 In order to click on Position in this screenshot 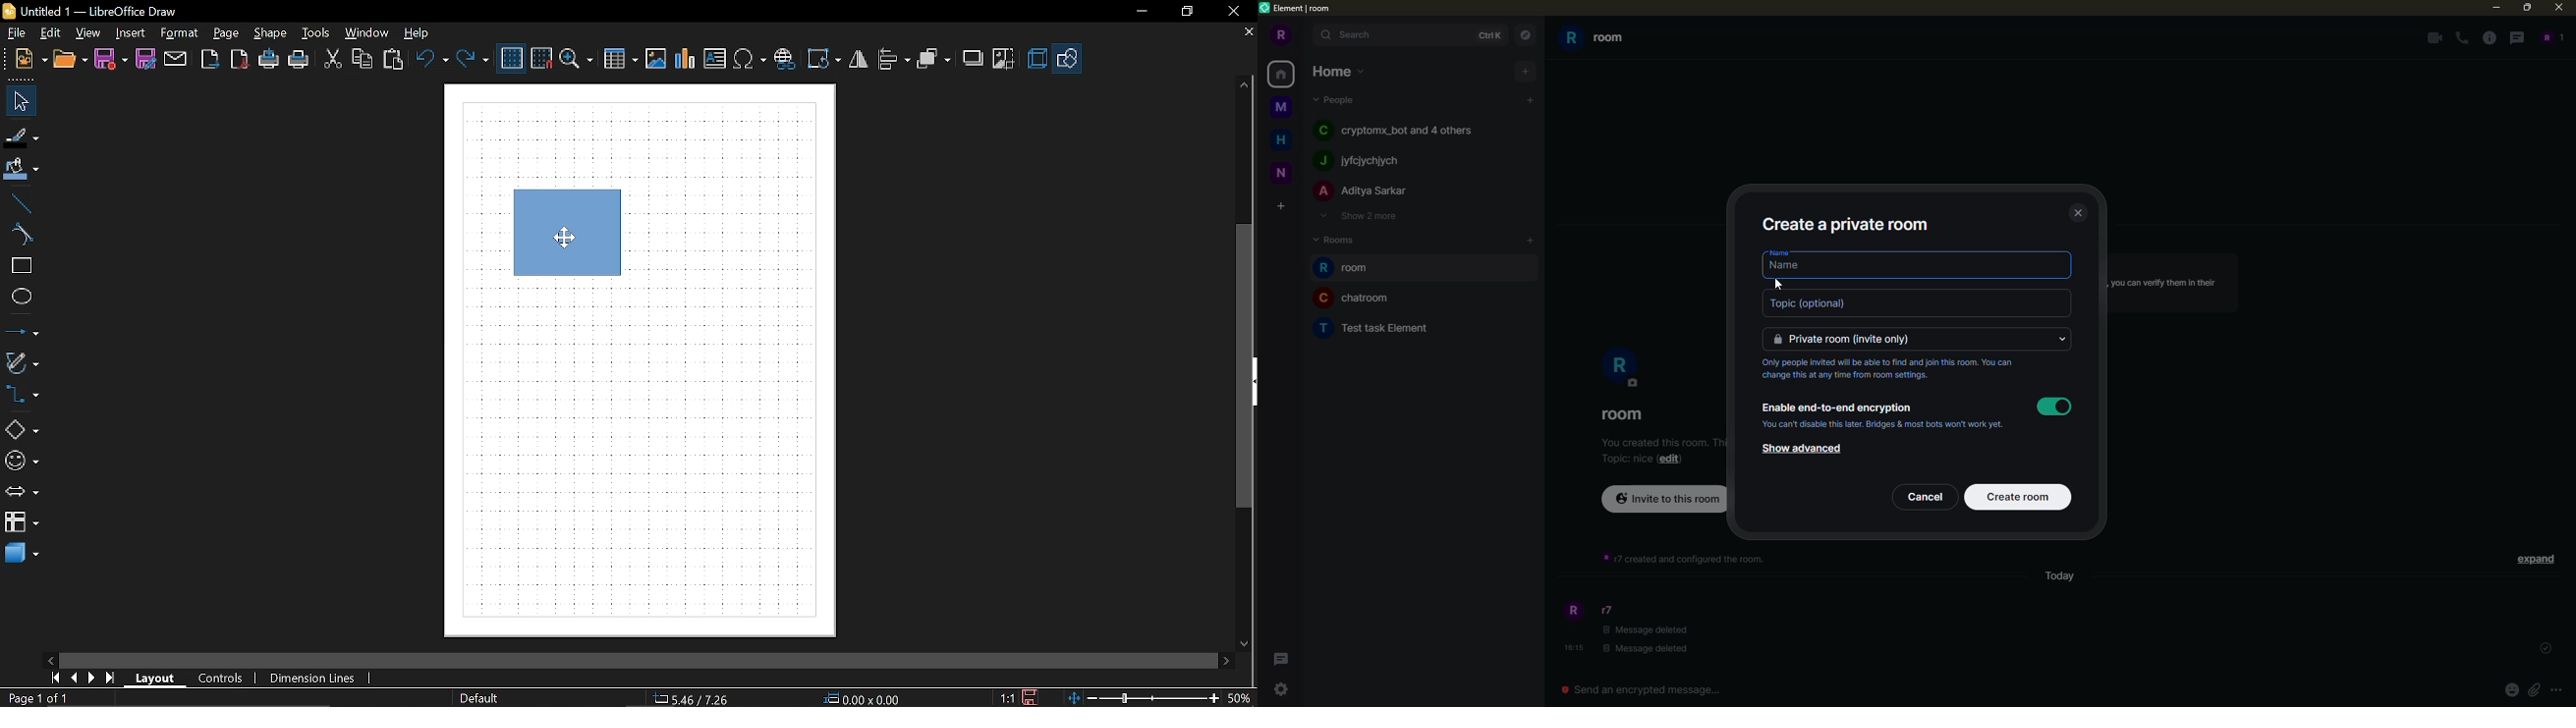, I will do `click(859, 698)`.